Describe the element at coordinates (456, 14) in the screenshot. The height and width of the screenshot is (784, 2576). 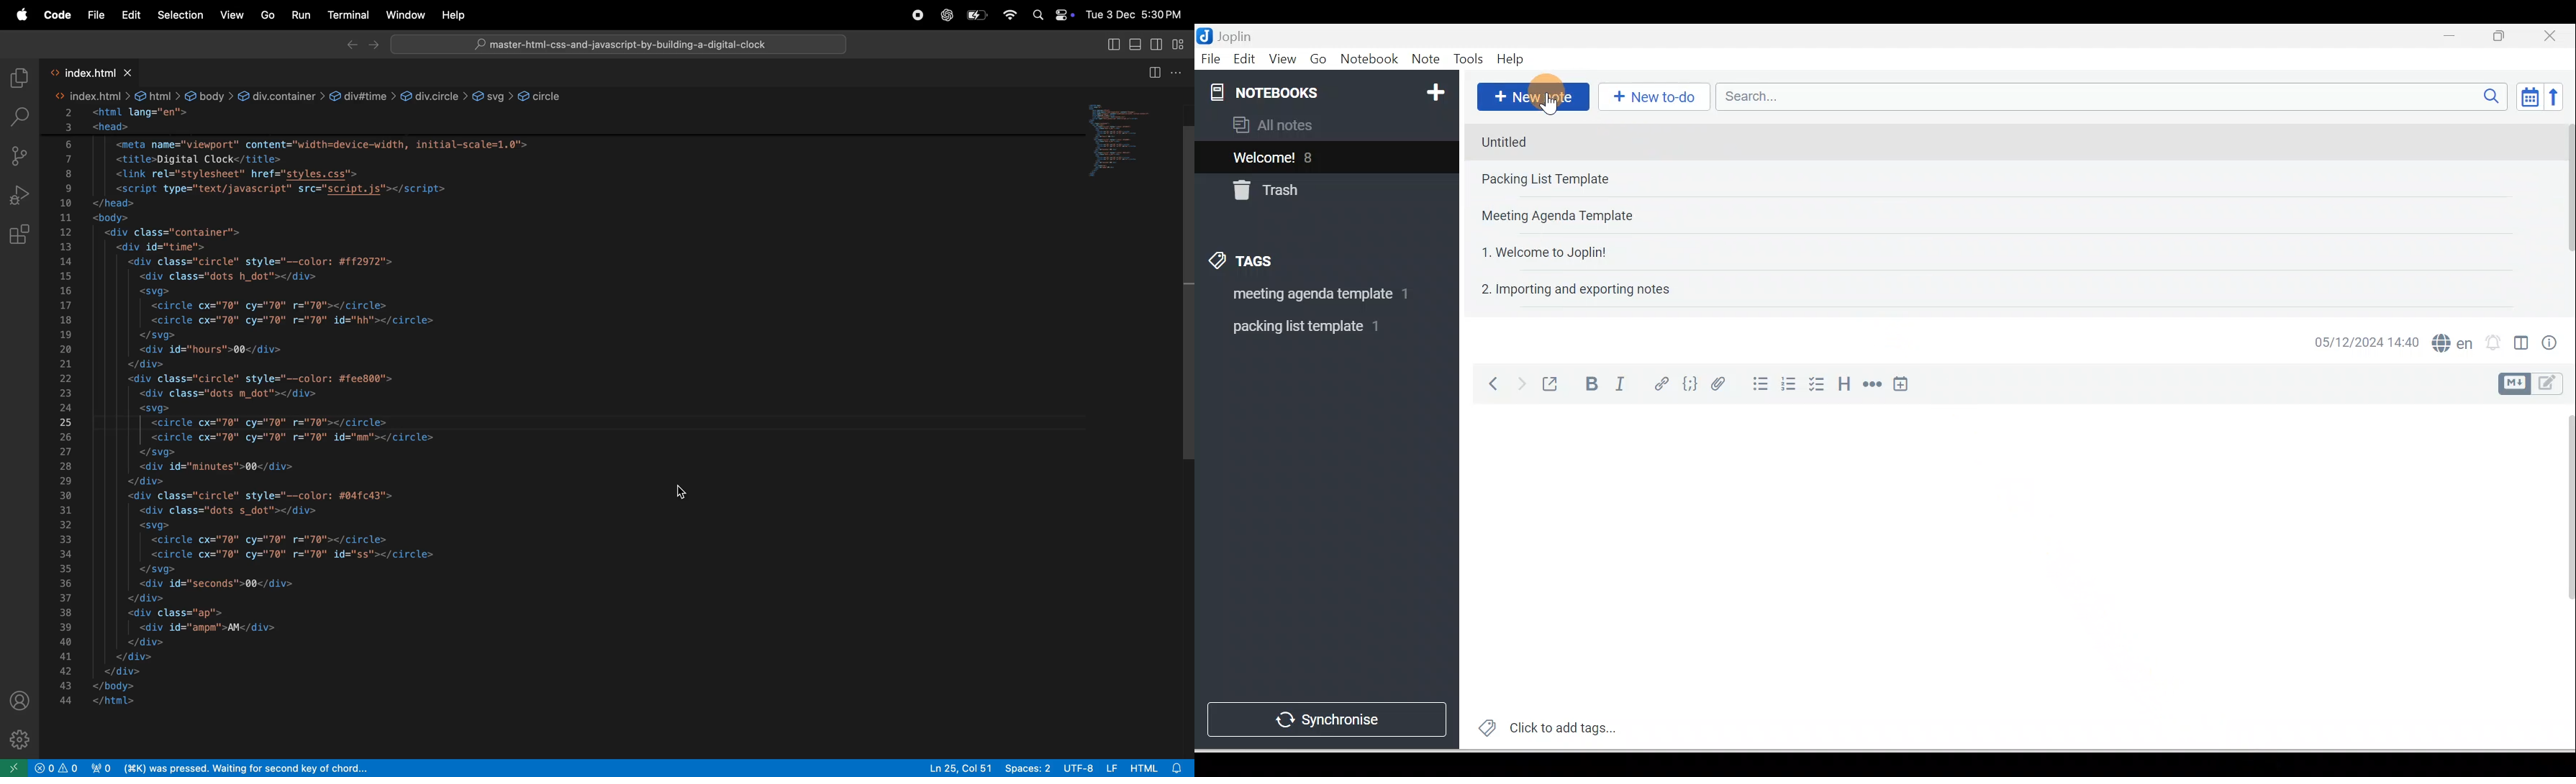
I see `help` at that location.